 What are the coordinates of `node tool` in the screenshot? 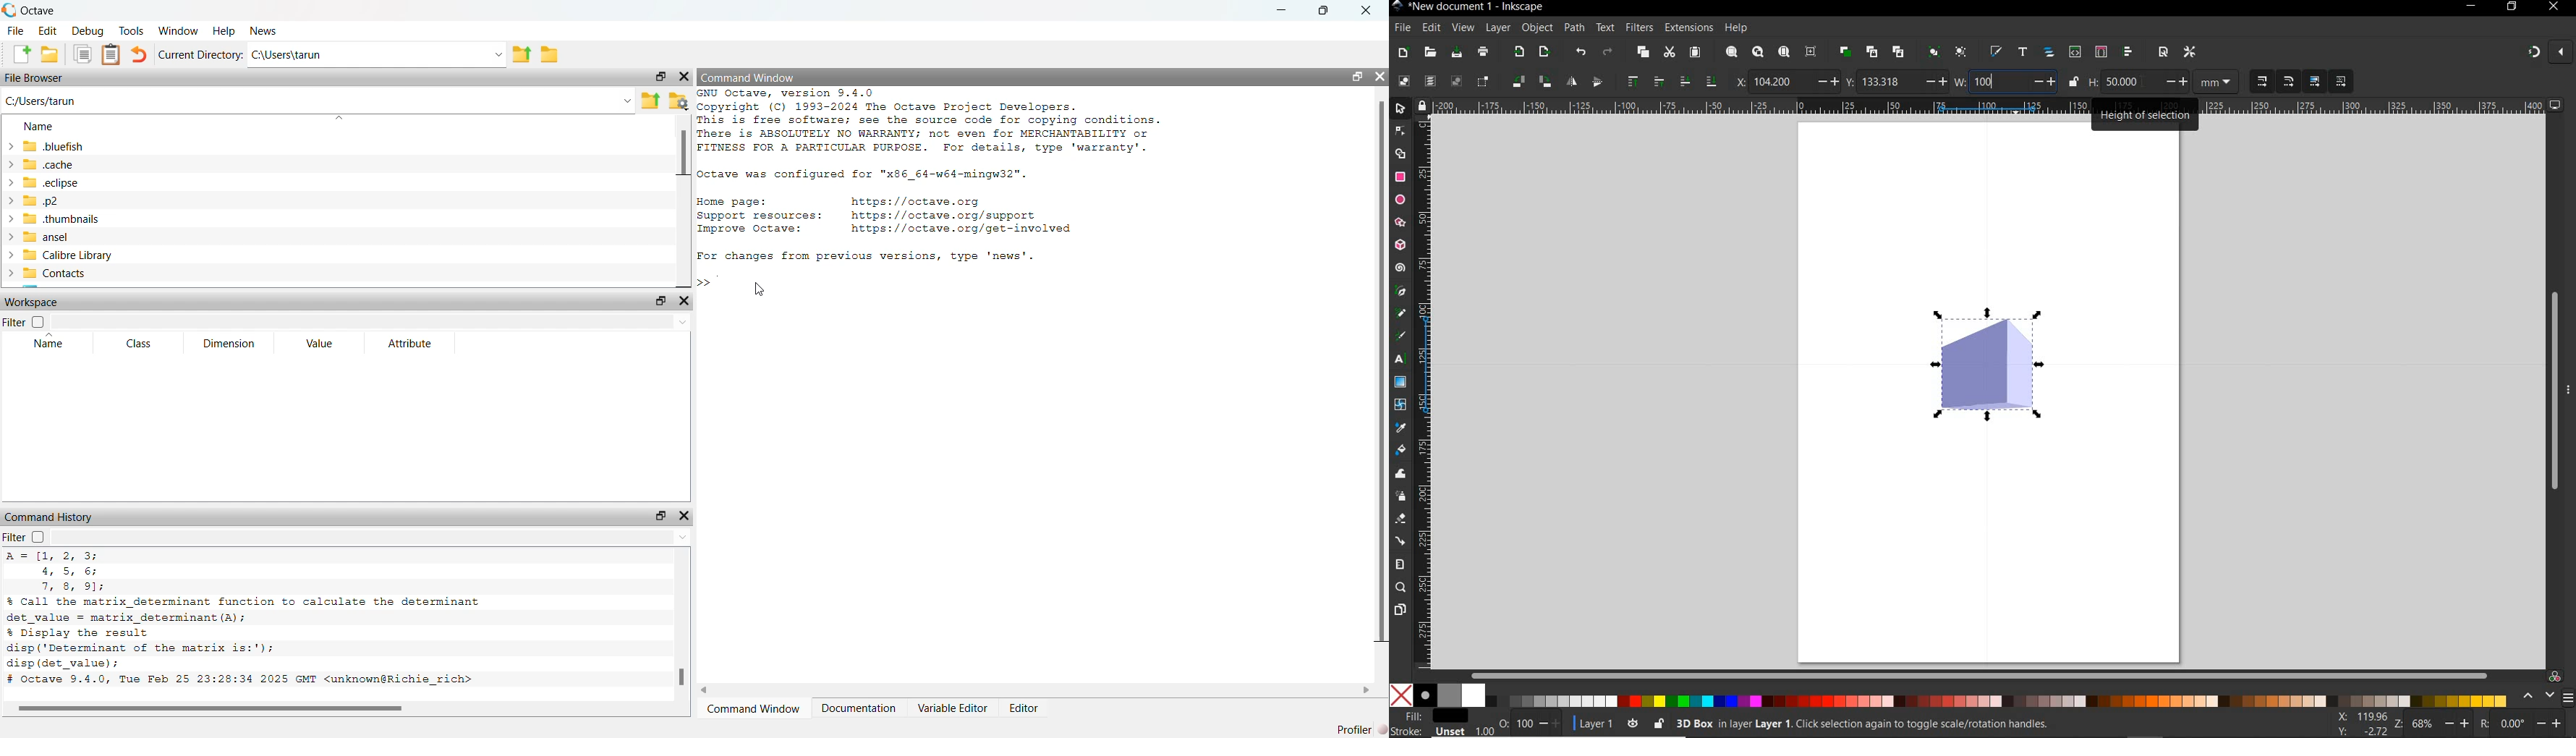 It's located at (1400, 131).